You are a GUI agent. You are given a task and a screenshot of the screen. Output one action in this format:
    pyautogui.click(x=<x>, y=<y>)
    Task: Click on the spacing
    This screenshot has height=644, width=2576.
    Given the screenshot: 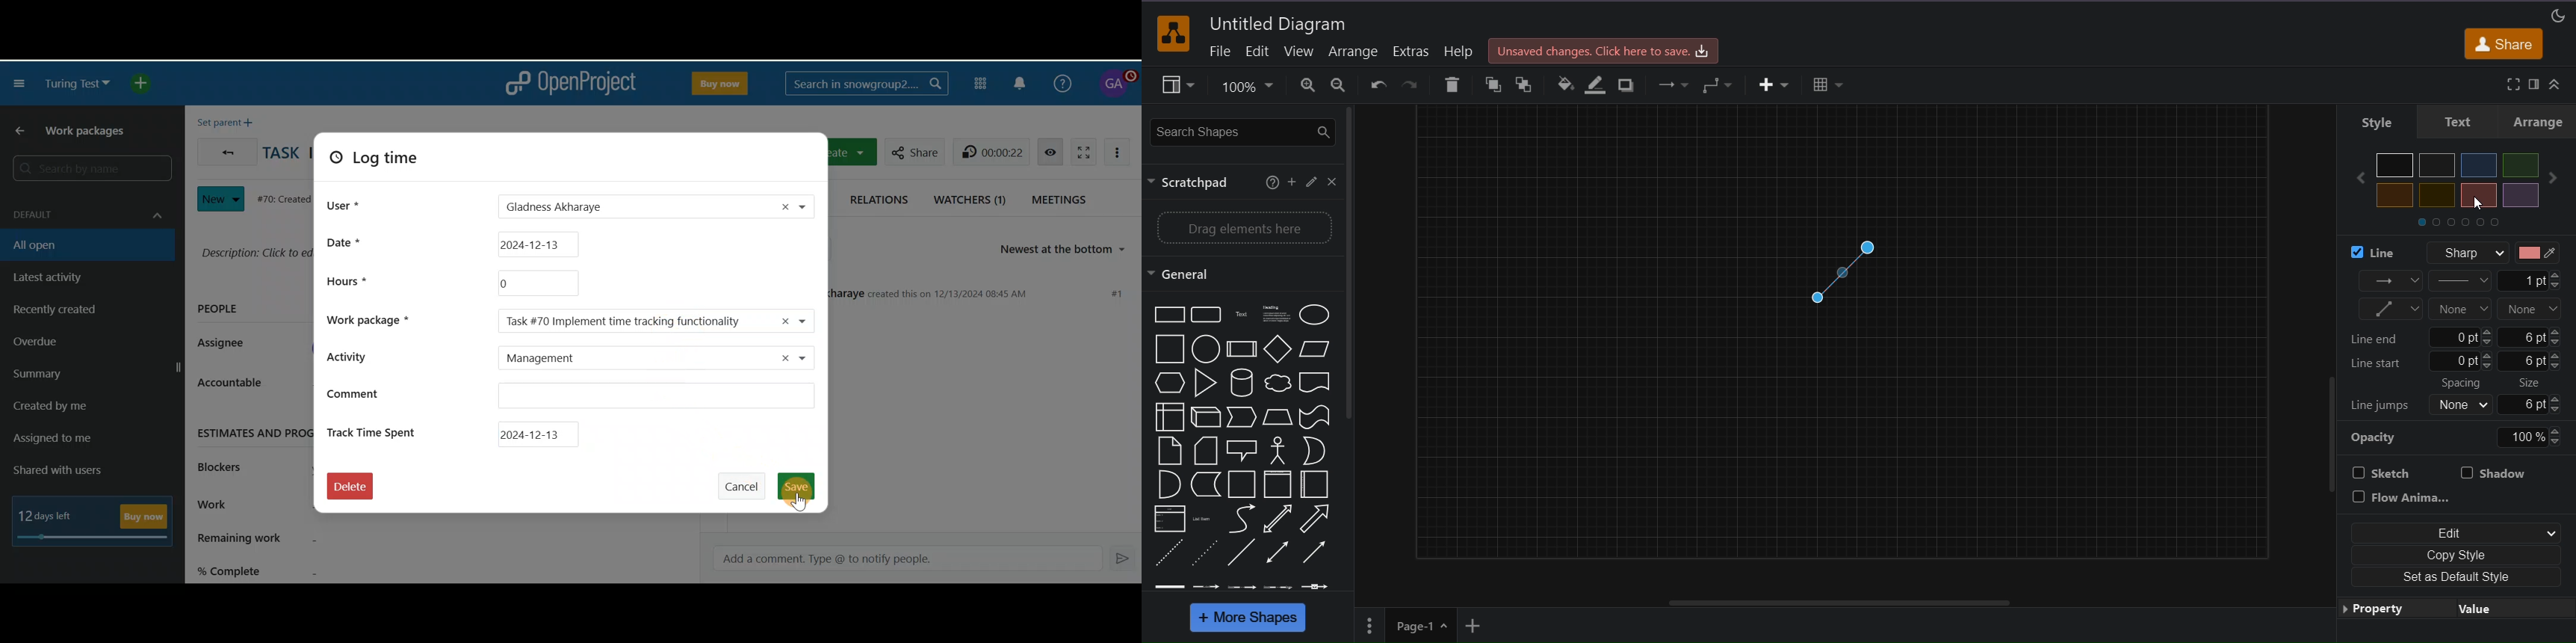 What is the action you would take?
    pyautogui.click(x=2470, y=396)
    